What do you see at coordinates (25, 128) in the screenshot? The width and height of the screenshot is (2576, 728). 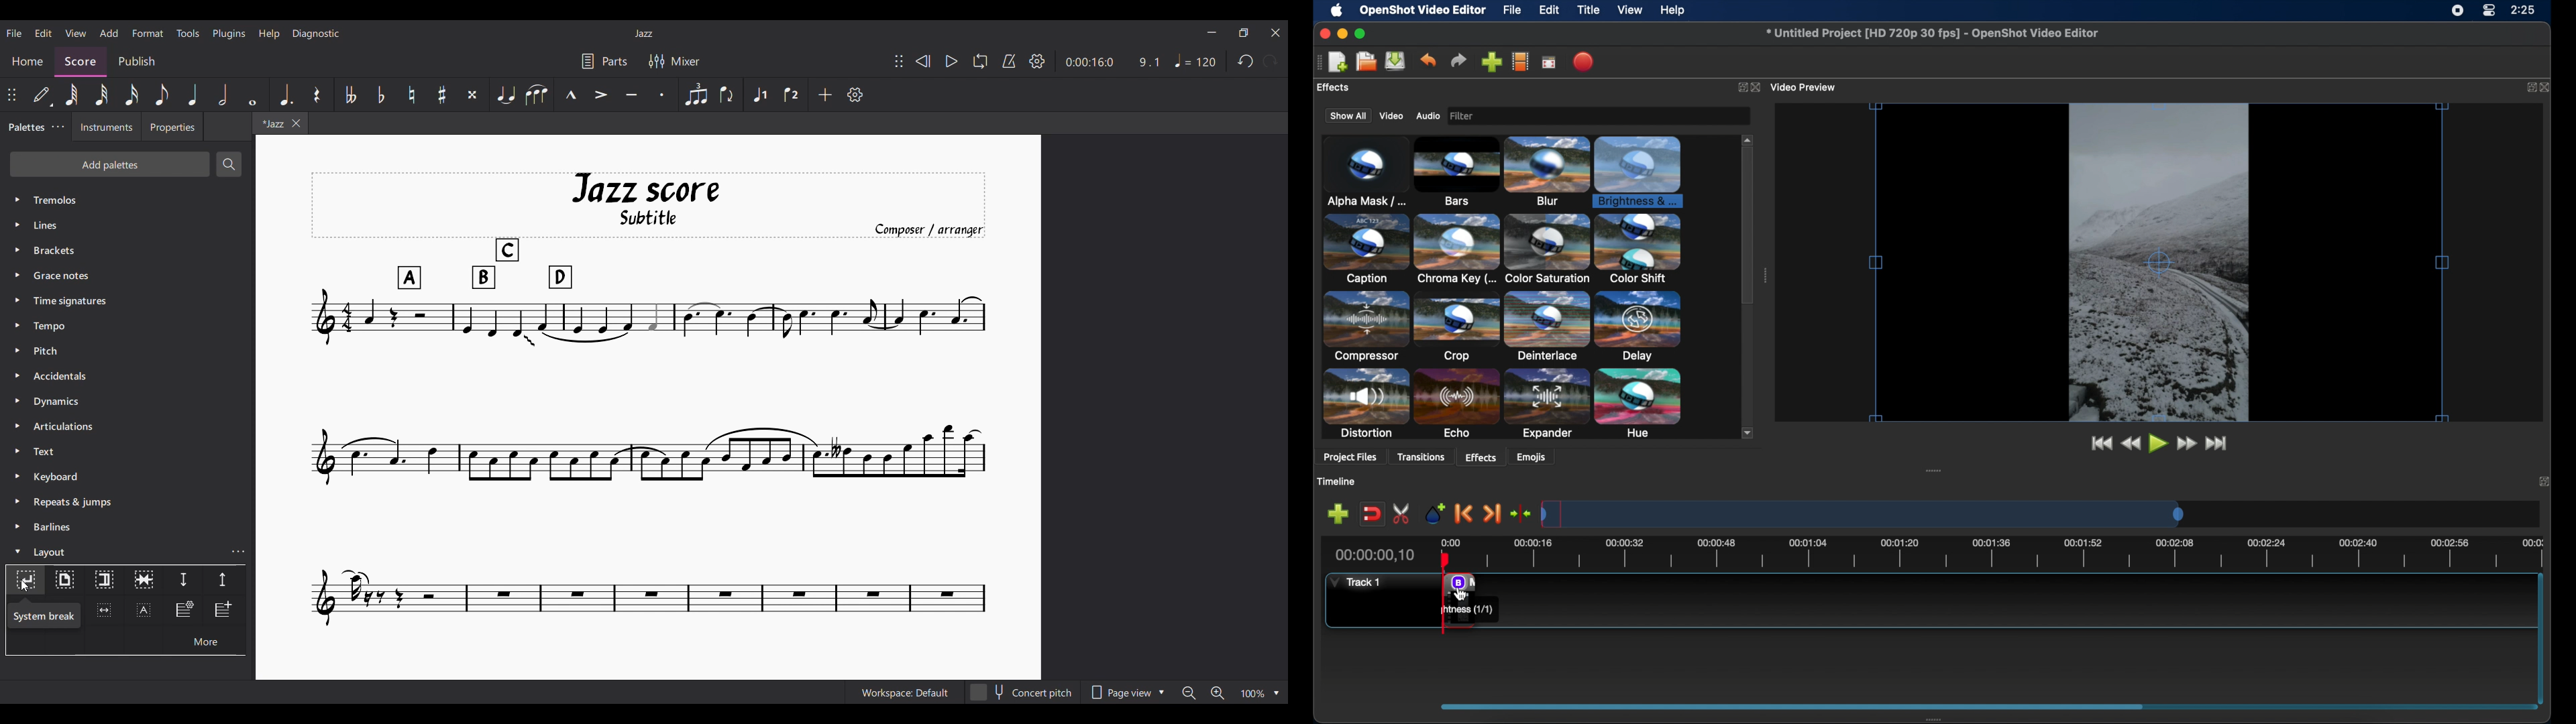 I see `Palettes` at bounding box center [25, 128].